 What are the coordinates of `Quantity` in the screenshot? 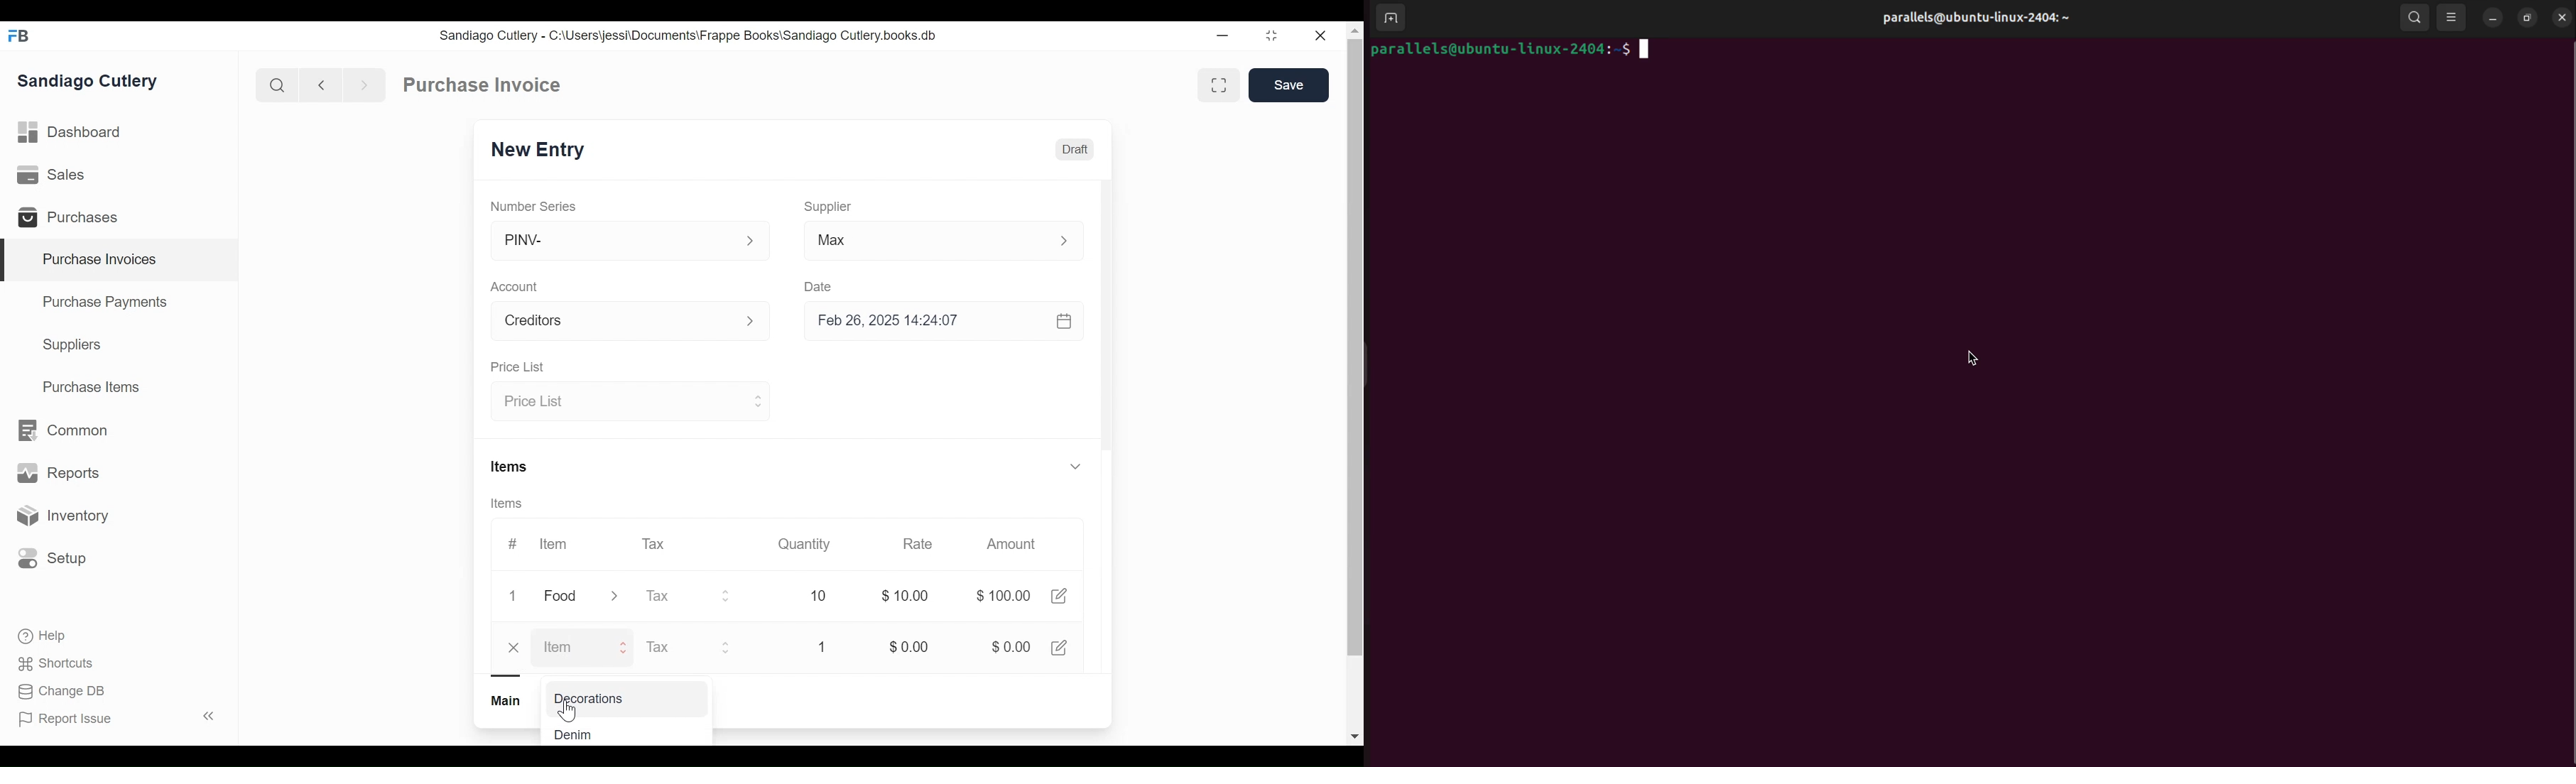 It's located at (807, 543).